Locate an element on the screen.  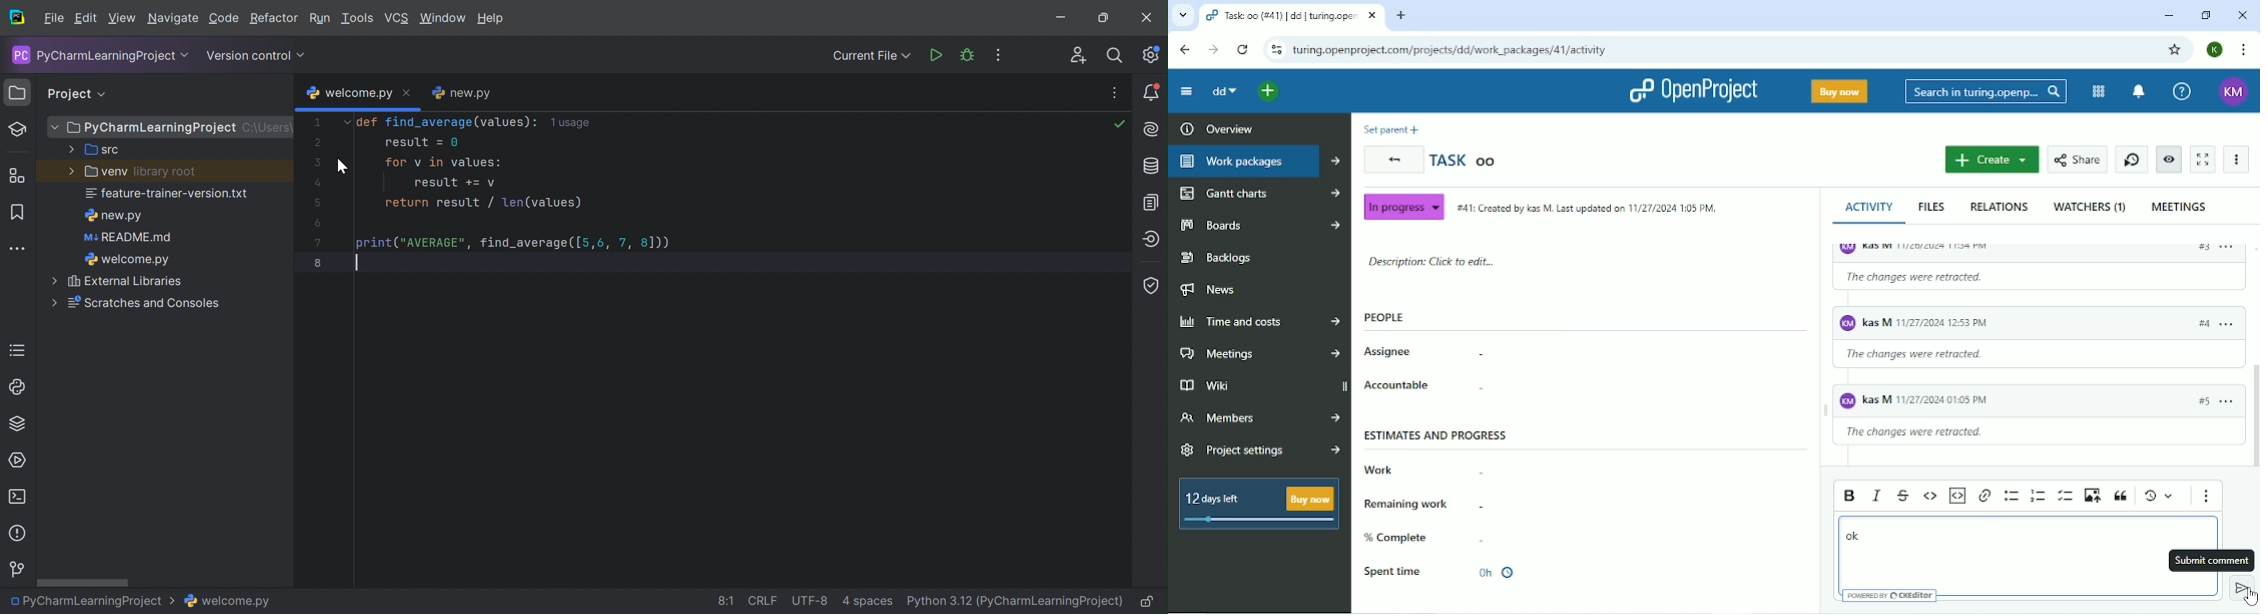
Numbered list is located at coordinates (2036, 496).